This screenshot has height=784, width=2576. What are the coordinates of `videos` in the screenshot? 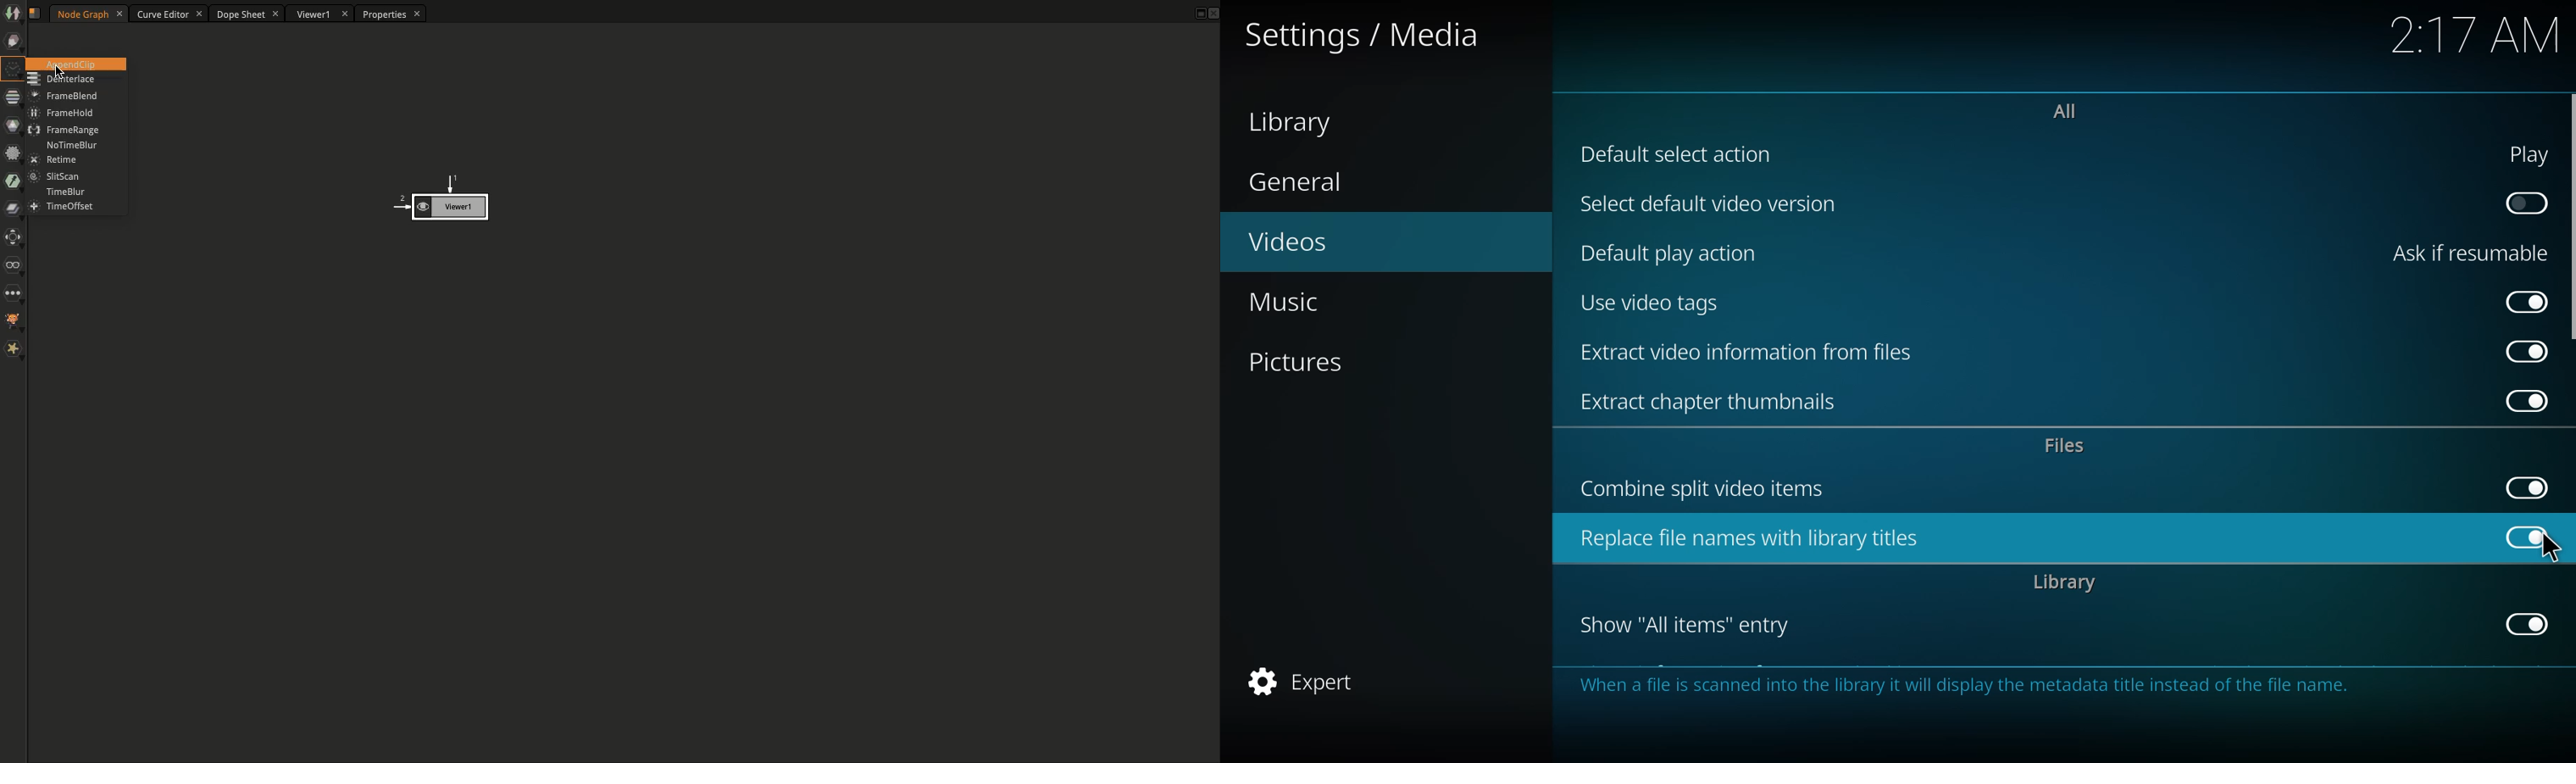 It's located at (1295, 244).